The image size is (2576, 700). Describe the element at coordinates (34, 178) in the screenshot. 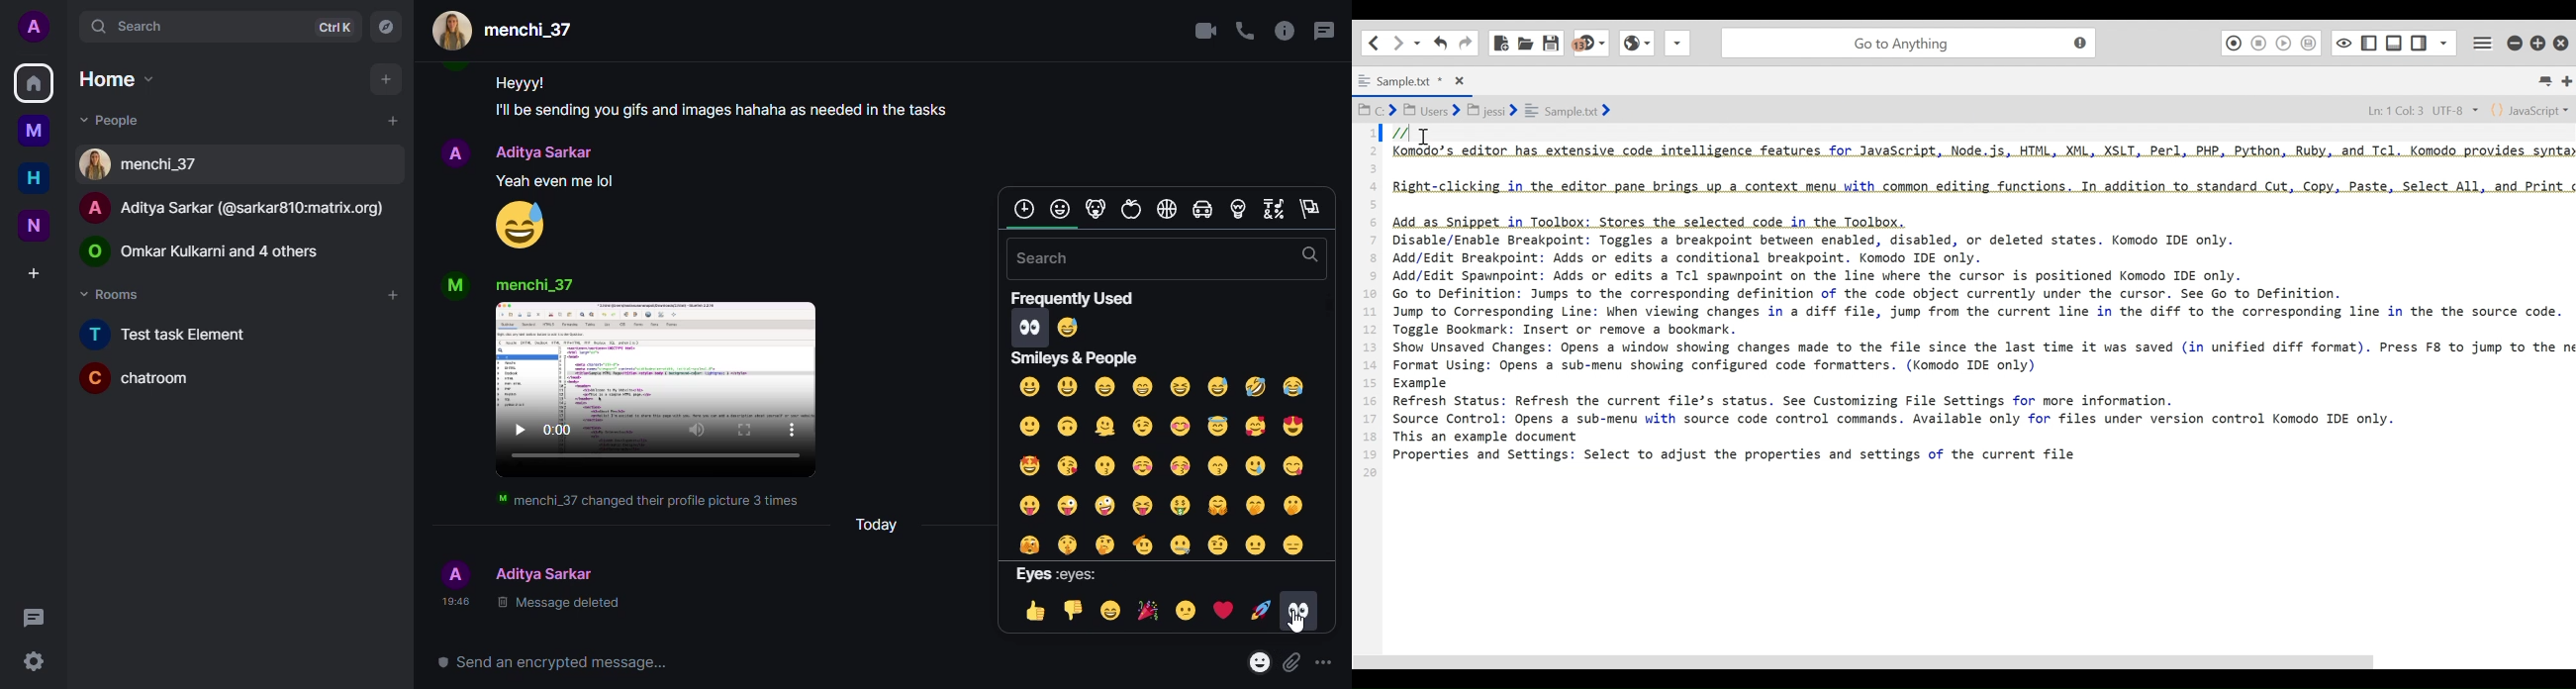

I see `home` at that location.